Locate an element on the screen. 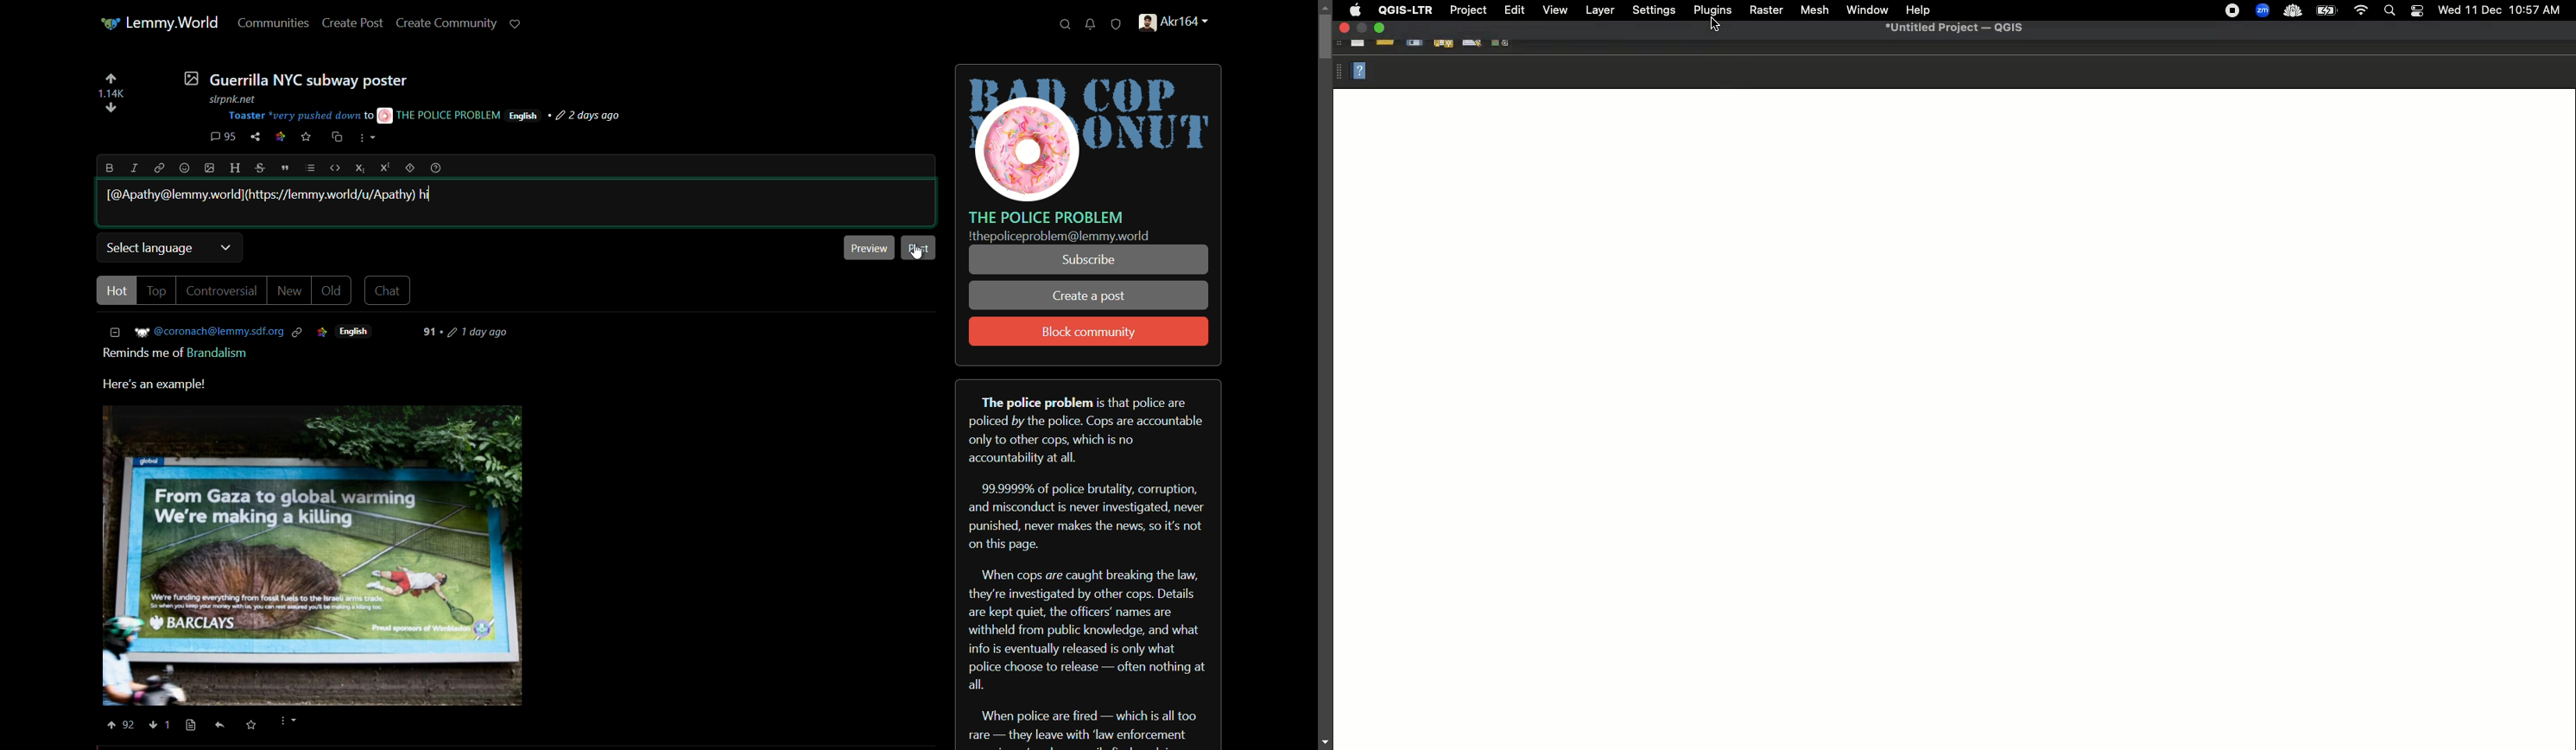 The image size is (2576, 756).  is located at coordinates (221, 725).